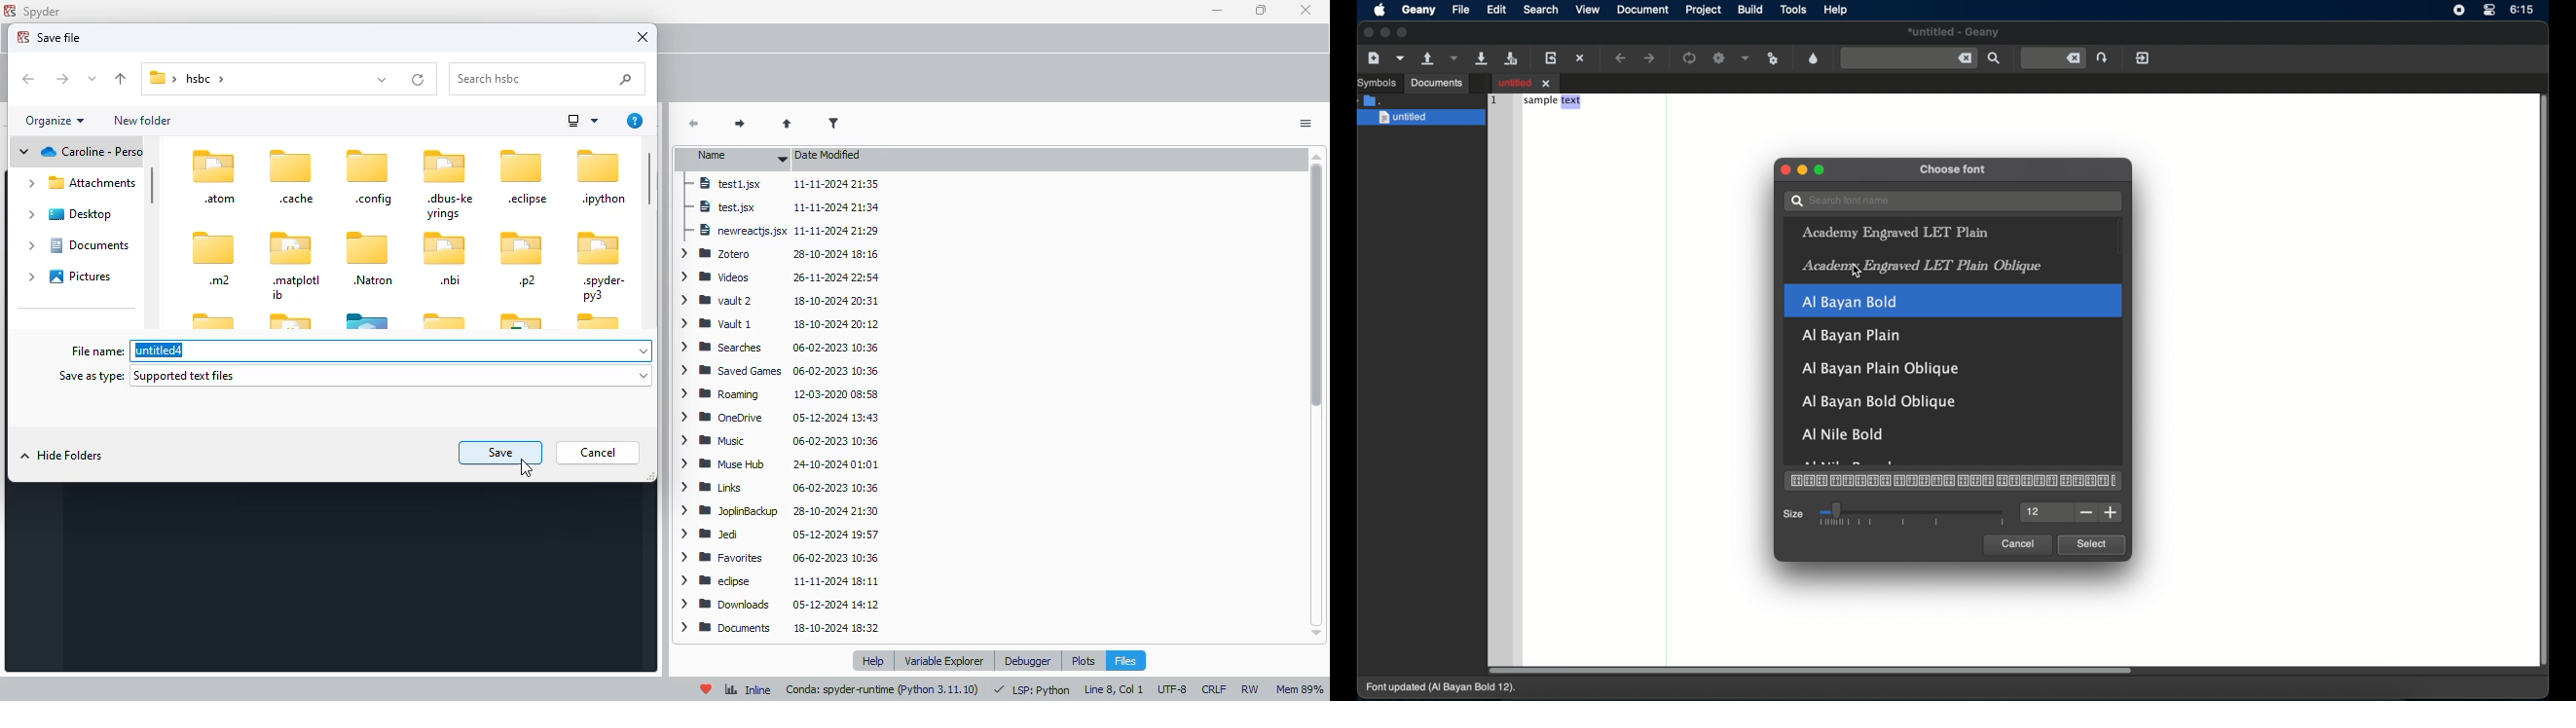  What do you see at coordinates (55, 121) in the screenshot?
I see `organize` at bounding box center [55, 121].